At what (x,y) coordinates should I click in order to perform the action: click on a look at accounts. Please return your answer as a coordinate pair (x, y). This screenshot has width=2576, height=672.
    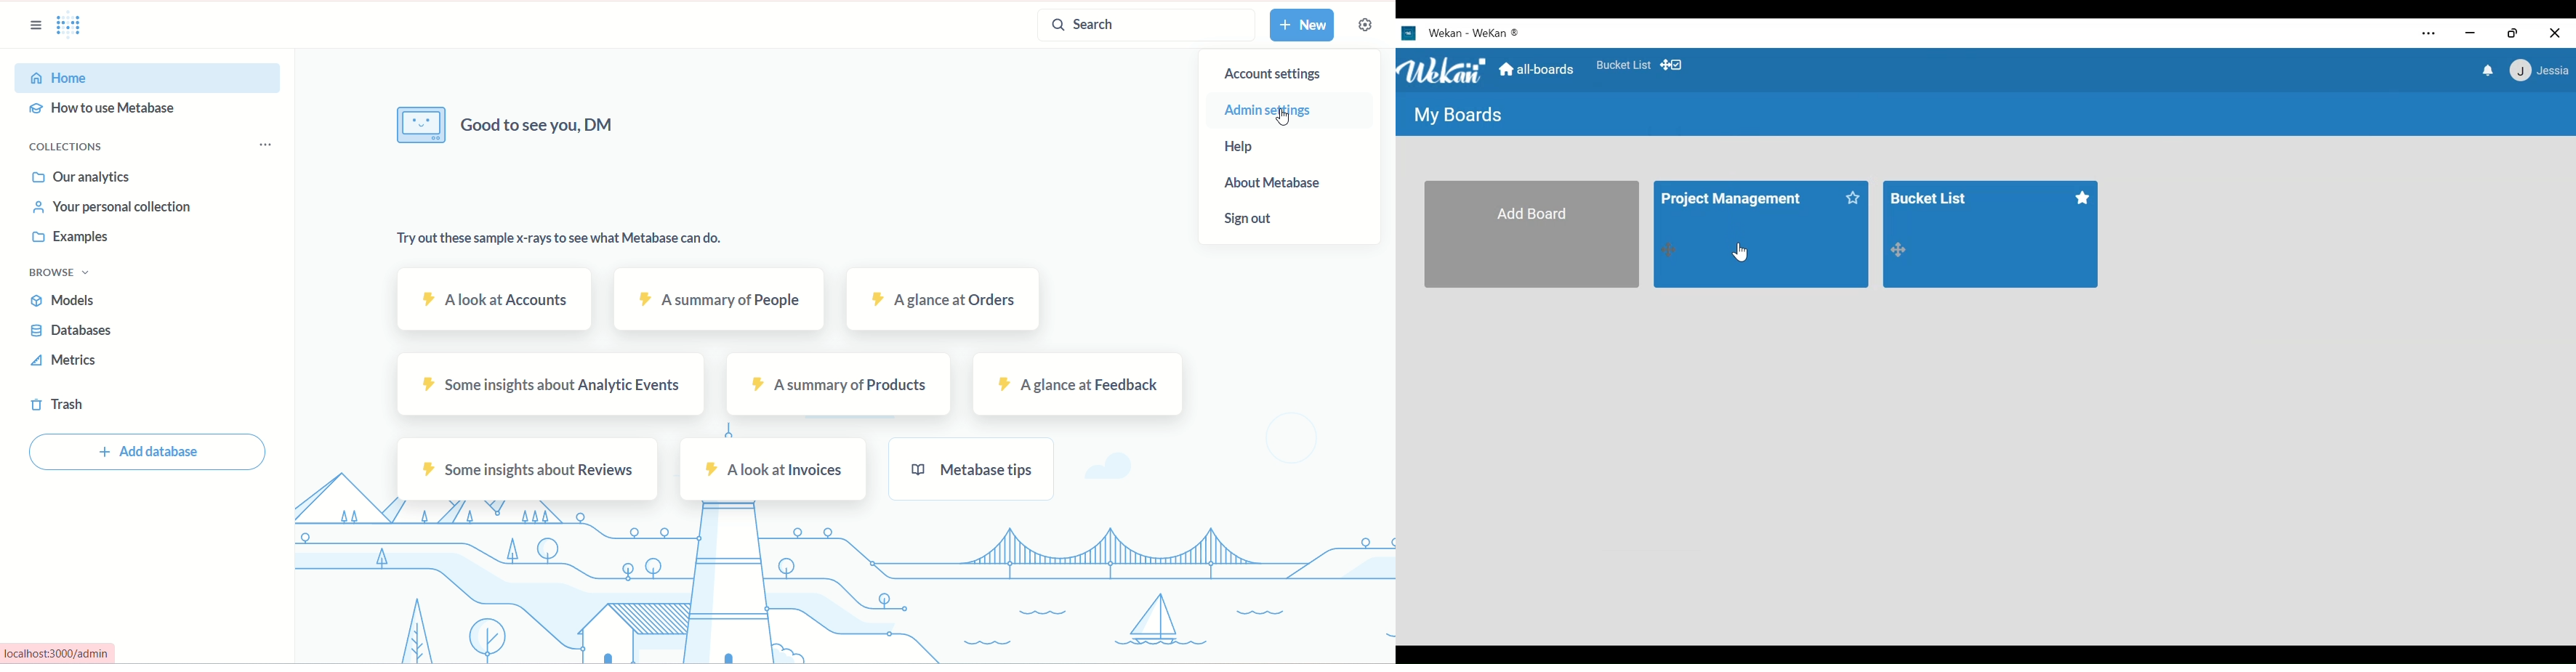
    Looking at the image, I should click on (499, 300).